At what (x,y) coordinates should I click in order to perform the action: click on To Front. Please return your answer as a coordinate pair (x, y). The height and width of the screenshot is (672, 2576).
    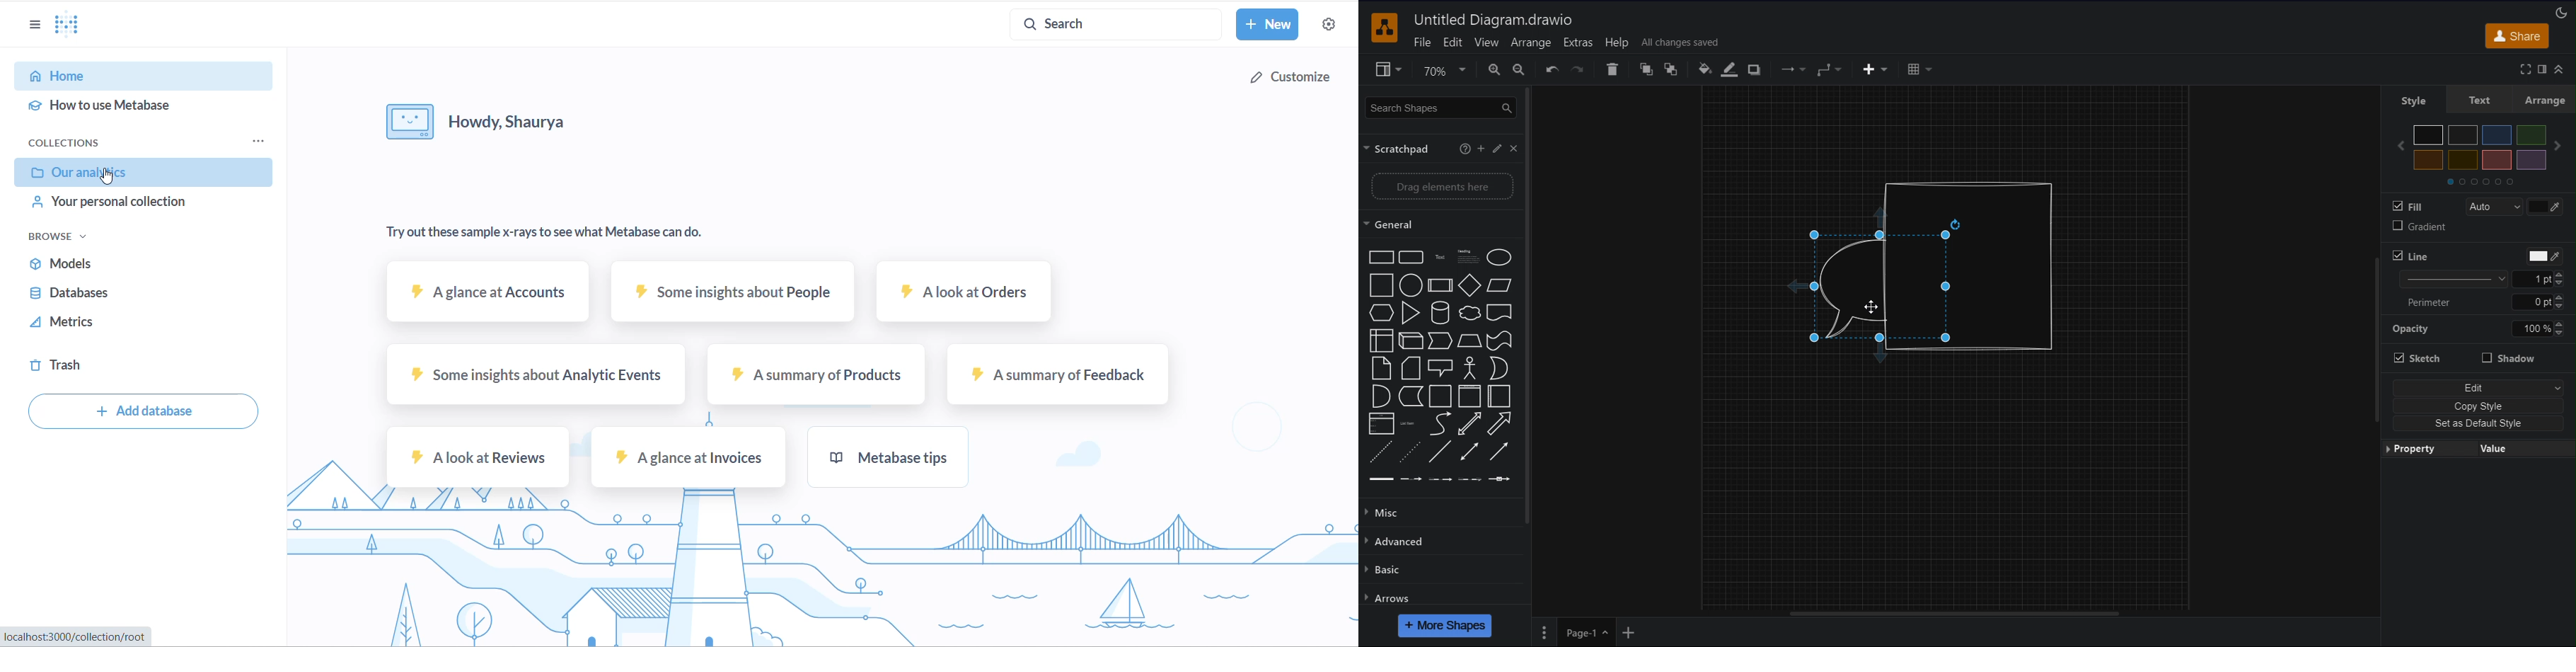
    Looking at the image, I should click on (1647, 69).